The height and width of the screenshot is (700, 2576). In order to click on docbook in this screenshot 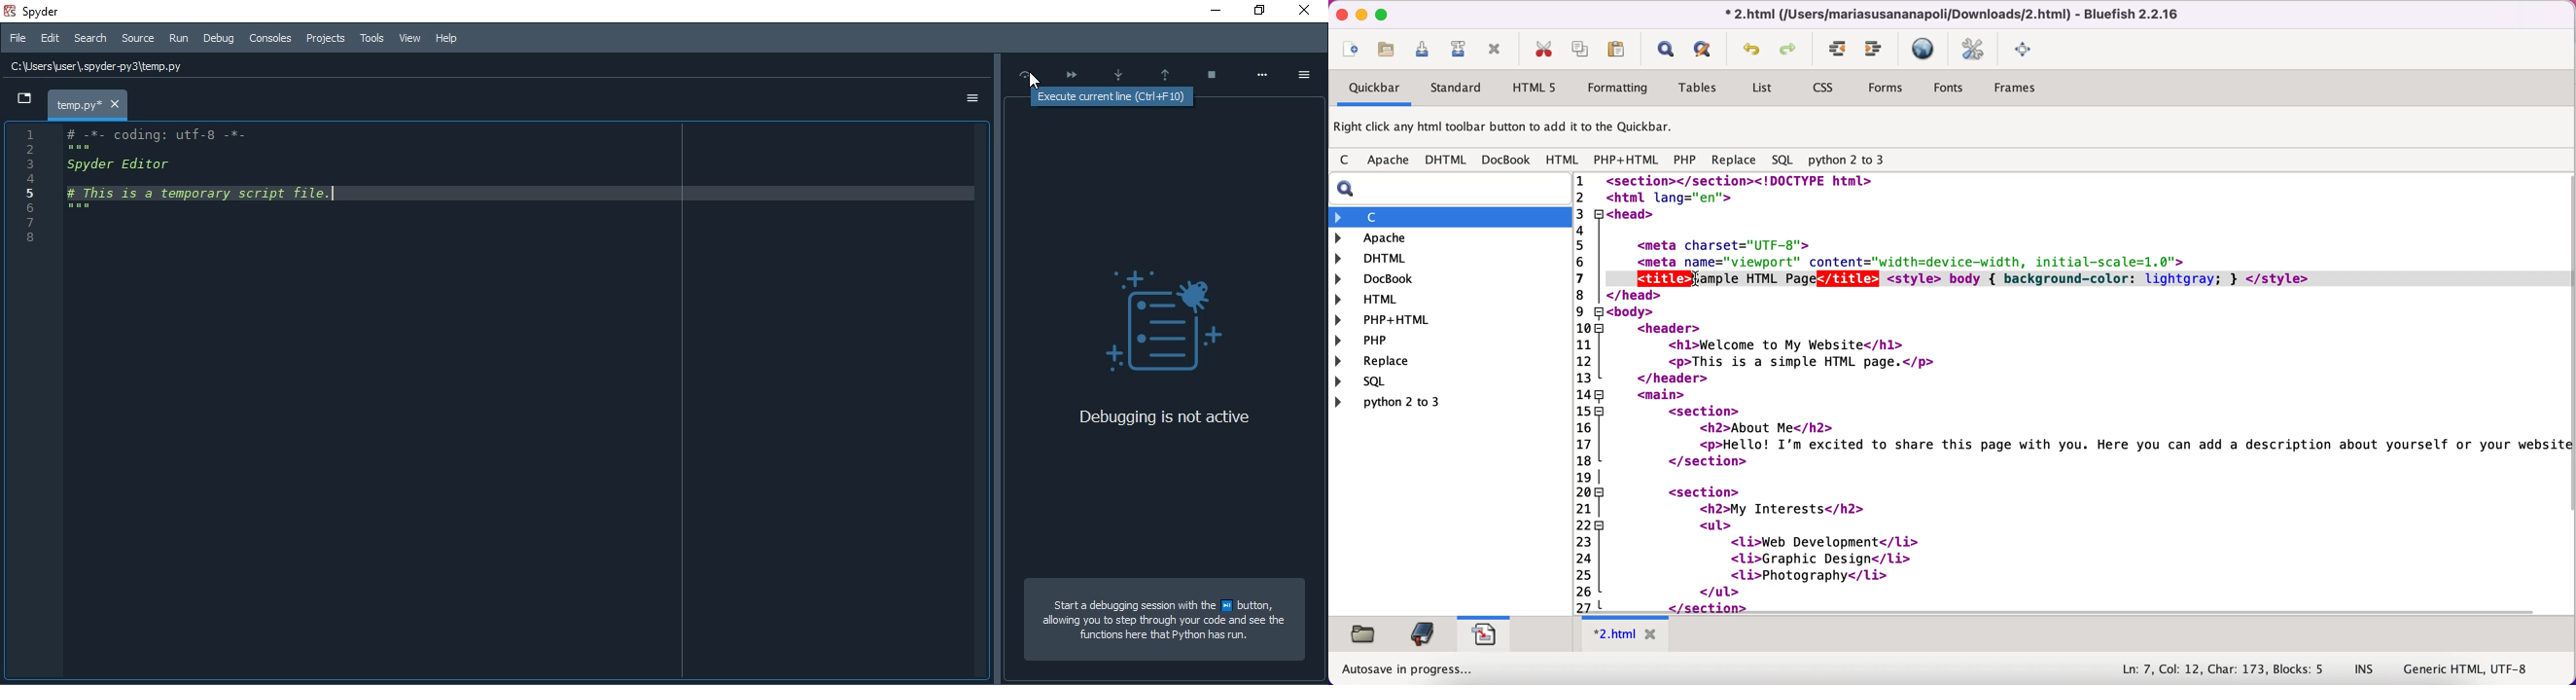, I will do `click(1507, 159)`.